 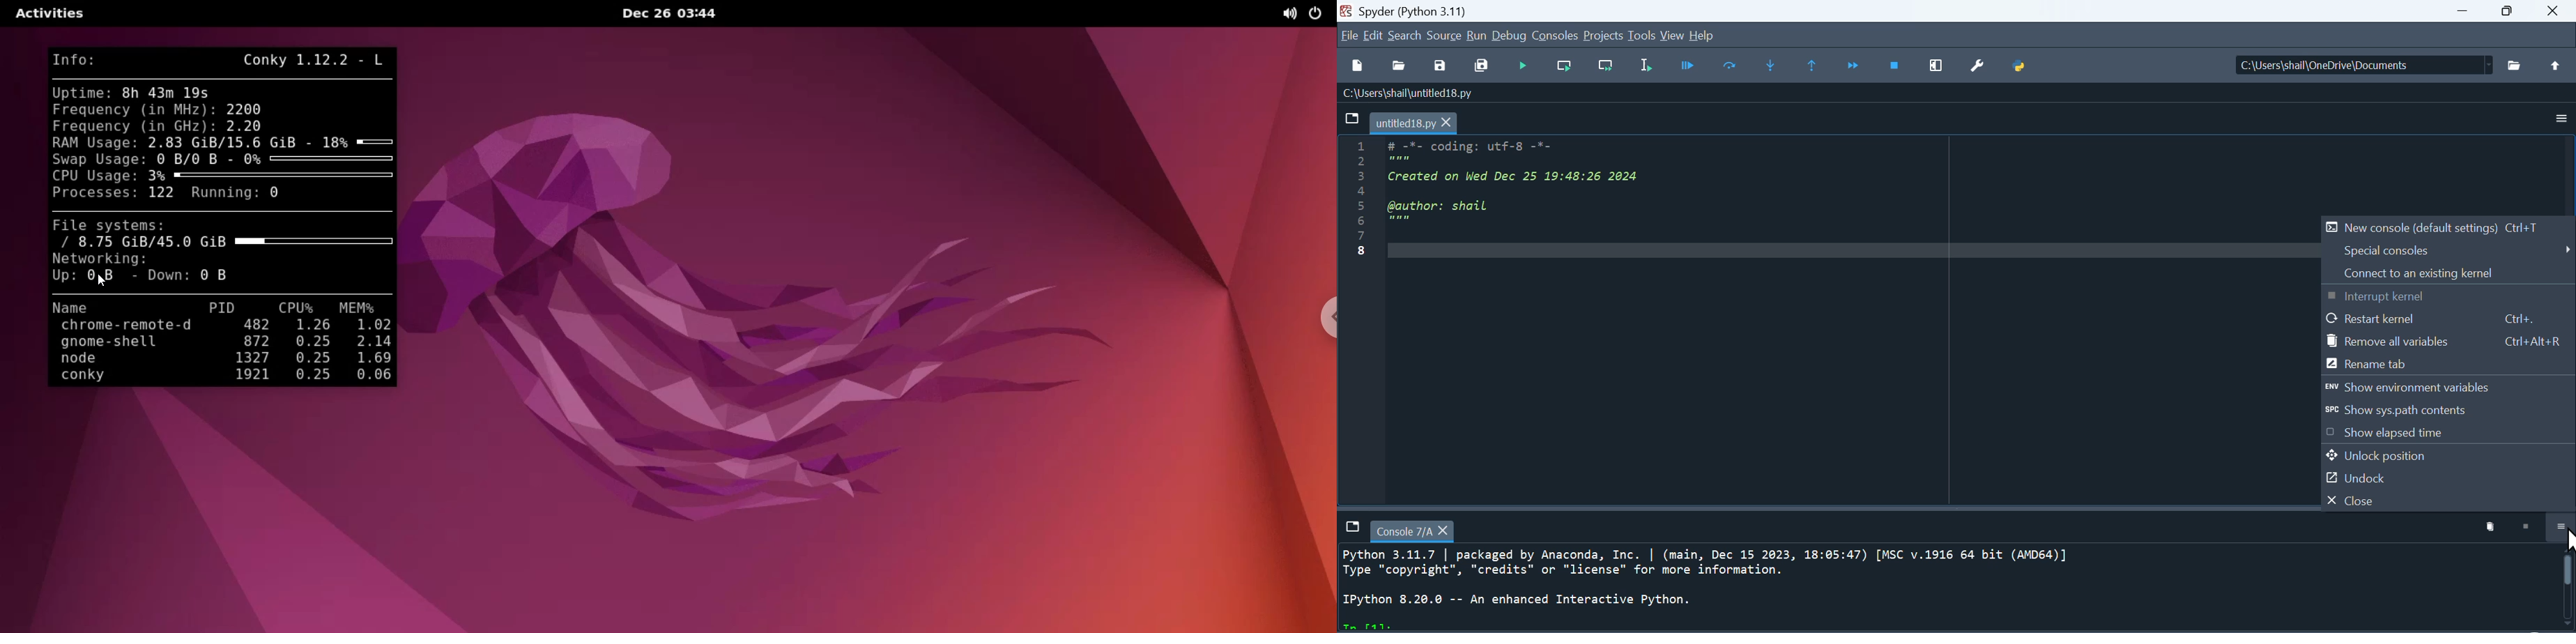 I want to click on Python 3.11.7 | packaged by Anaconda, Inc. | (main, Dec 15 2023, 18:05:47) [MSC v.1916 64 bit (AMD64)]
Type "copyright", "credits" or "license" for more information.
IPython 8.20.0 -- An enhanced Interactive Python., so click(x=1946, y=590).